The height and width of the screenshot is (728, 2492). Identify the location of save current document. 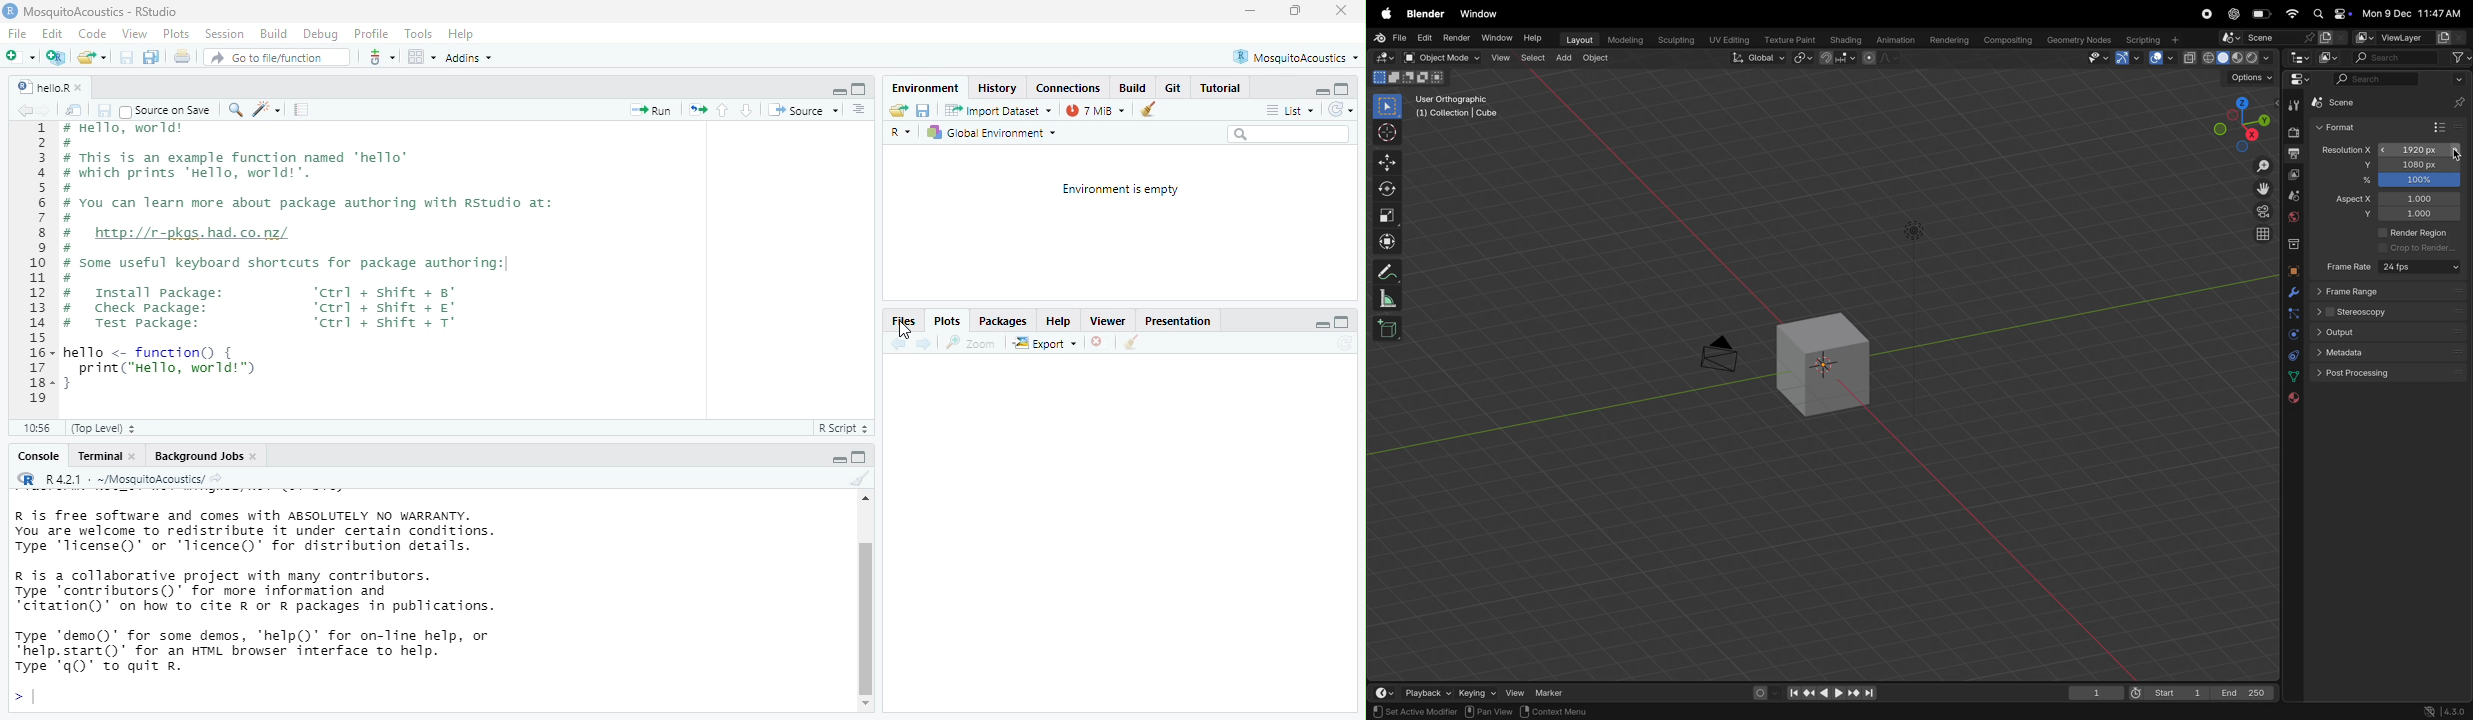
(105, 110).